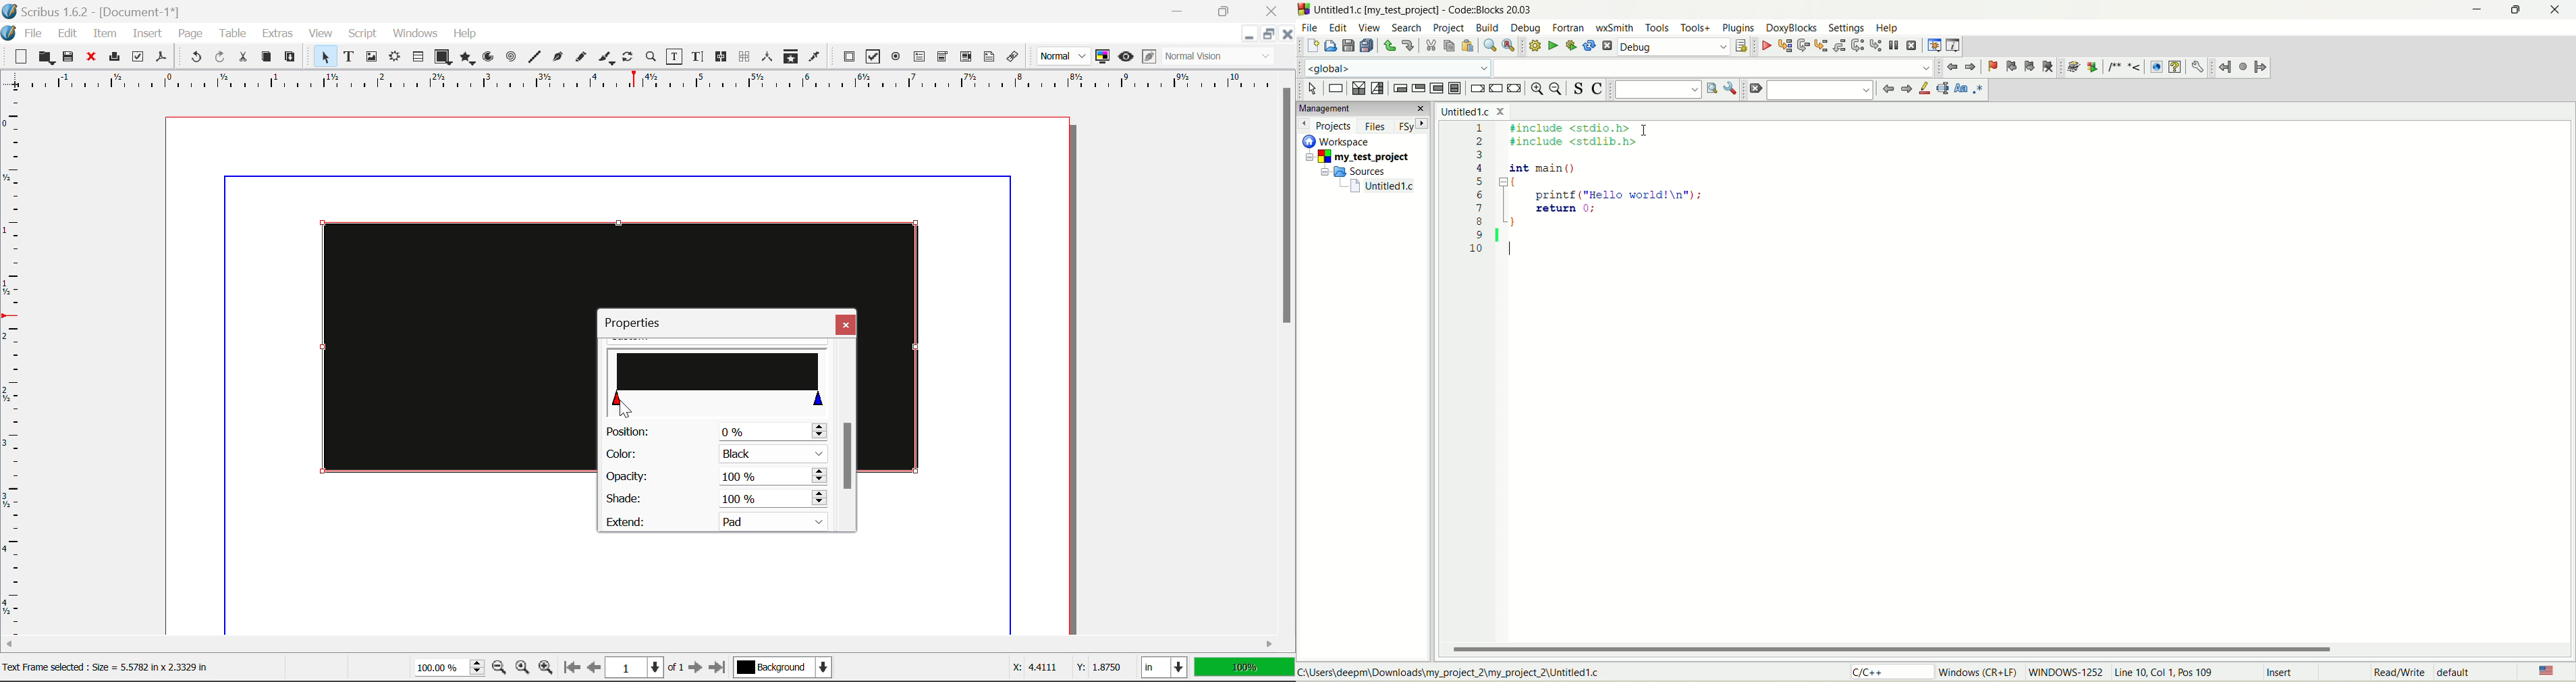 This screenshot has width=2576, height=700. I want to click on modified, so click(2338, 672).